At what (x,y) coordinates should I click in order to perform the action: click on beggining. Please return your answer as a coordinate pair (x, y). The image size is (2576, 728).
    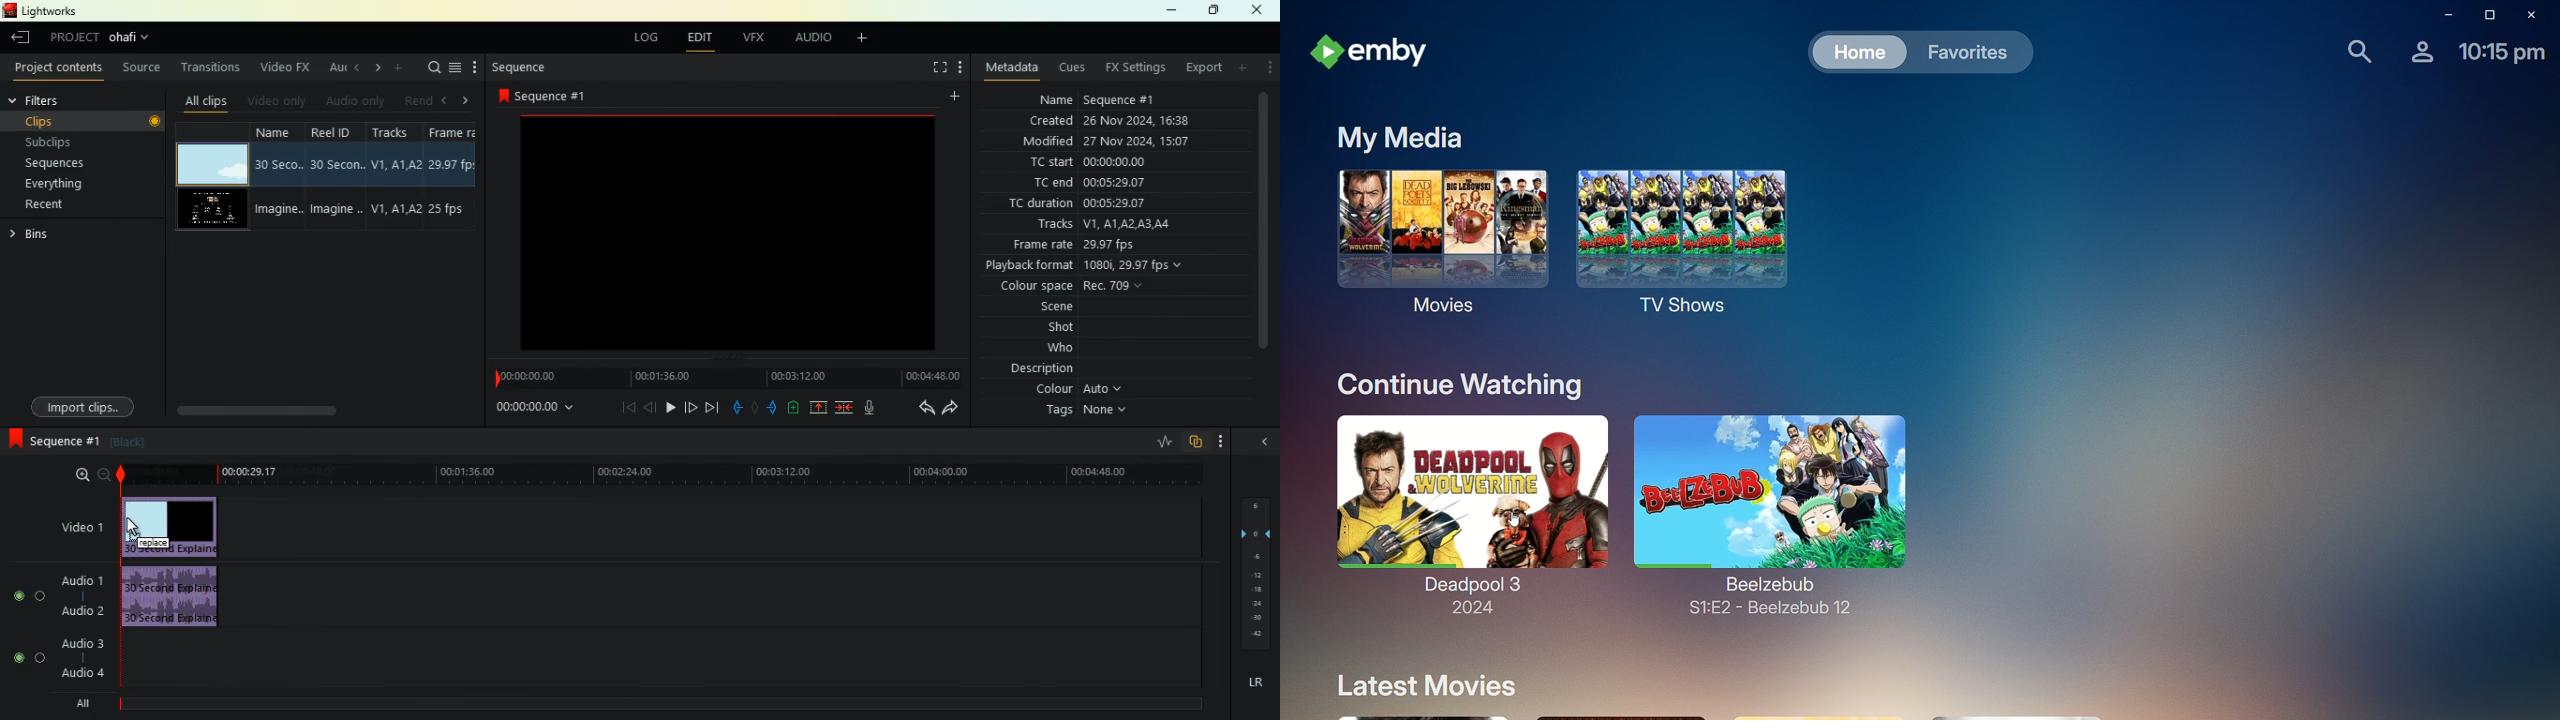
    Looking at the image, I should click on (619, 408).